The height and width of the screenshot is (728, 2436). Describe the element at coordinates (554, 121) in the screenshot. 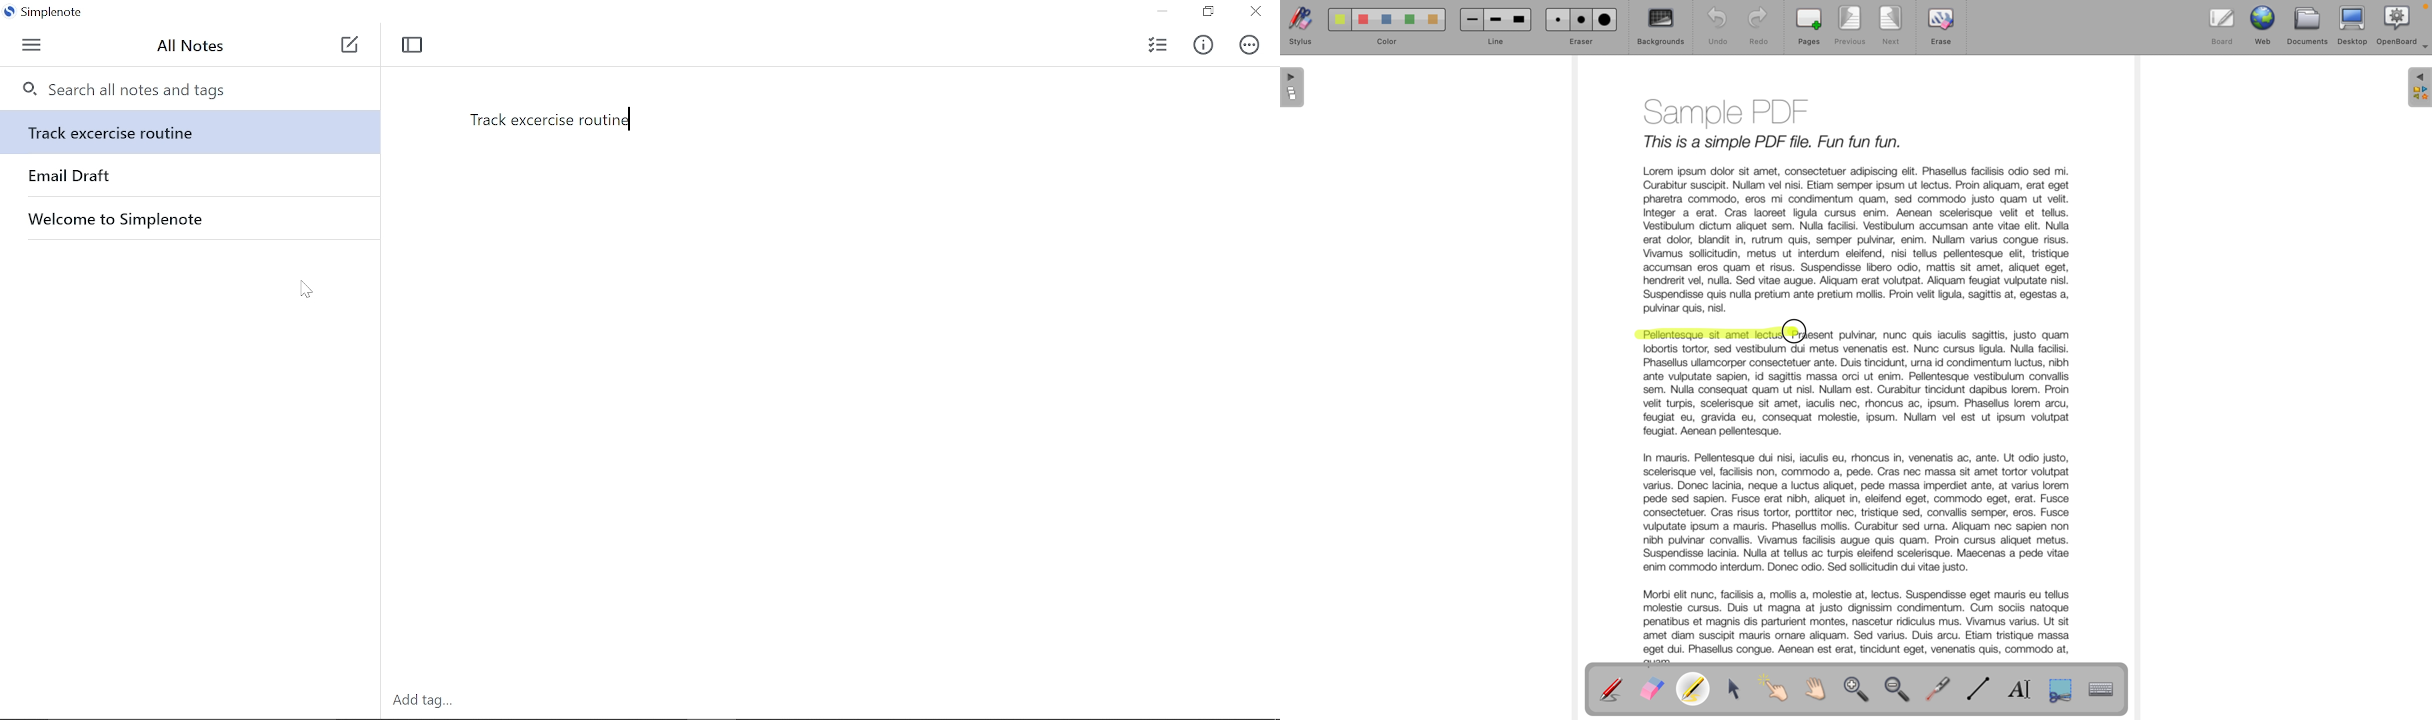

I see `New note added to track exercise routine` at that location.